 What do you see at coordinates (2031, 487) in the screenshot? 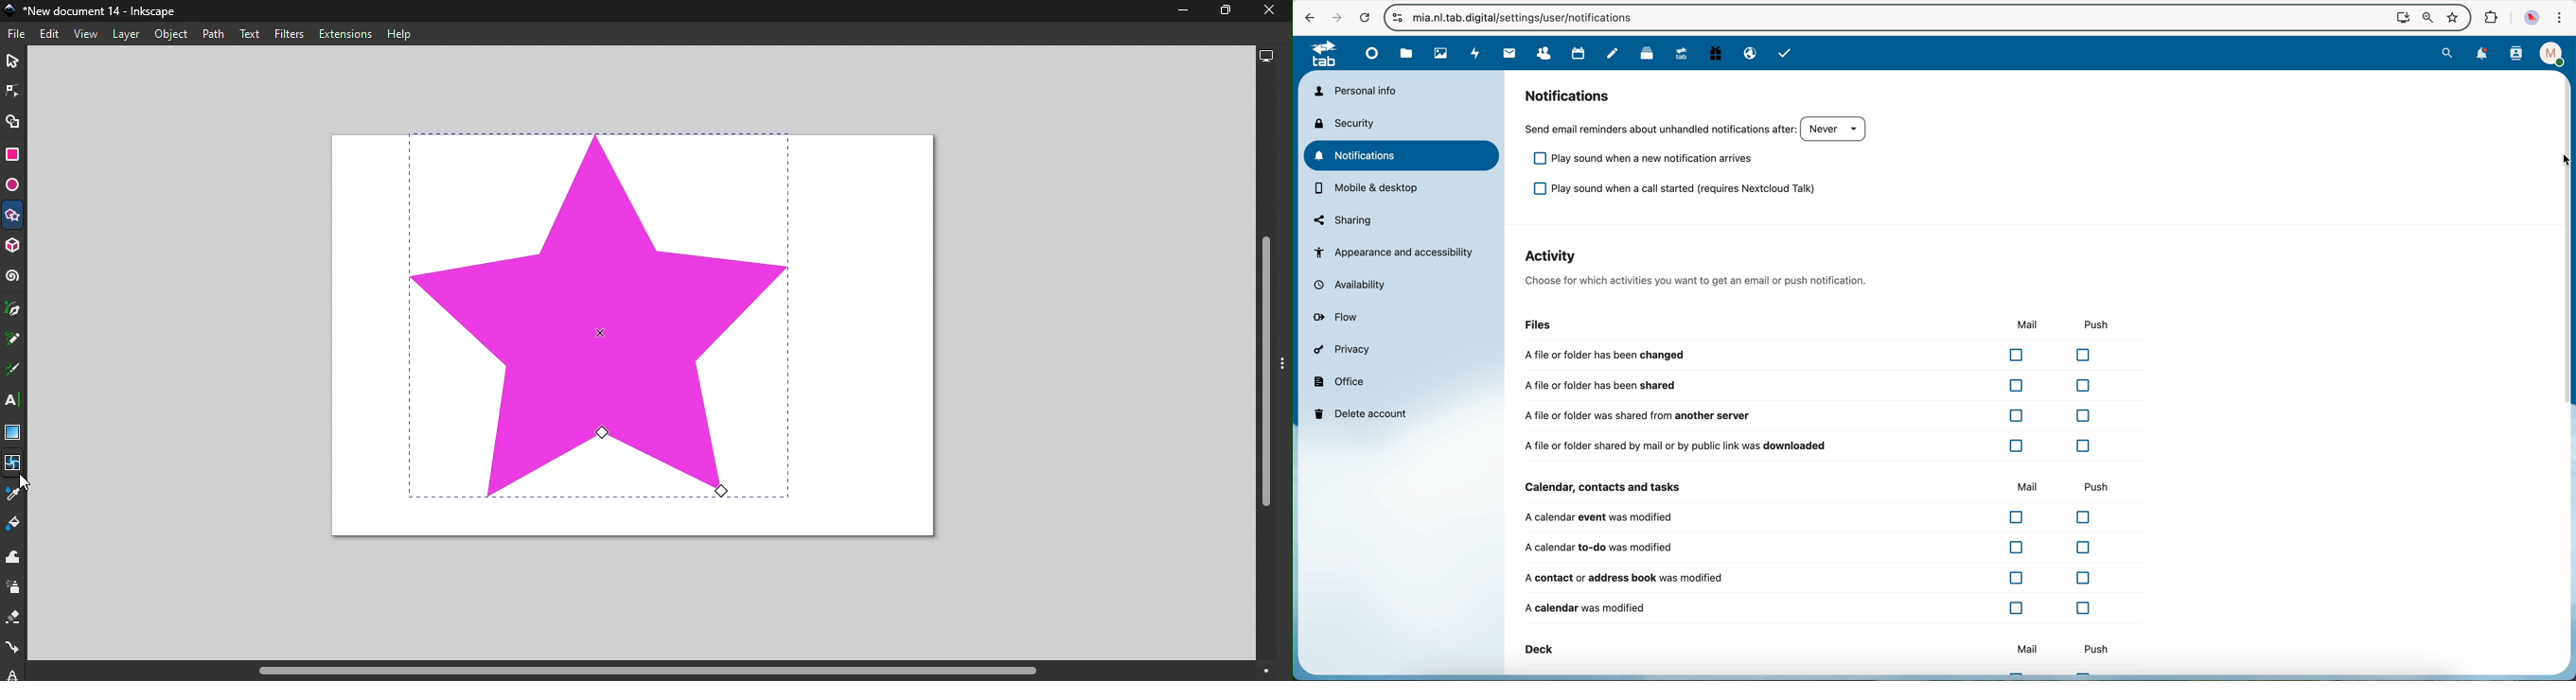
I see `mail` at bounding box center [2031, 487].